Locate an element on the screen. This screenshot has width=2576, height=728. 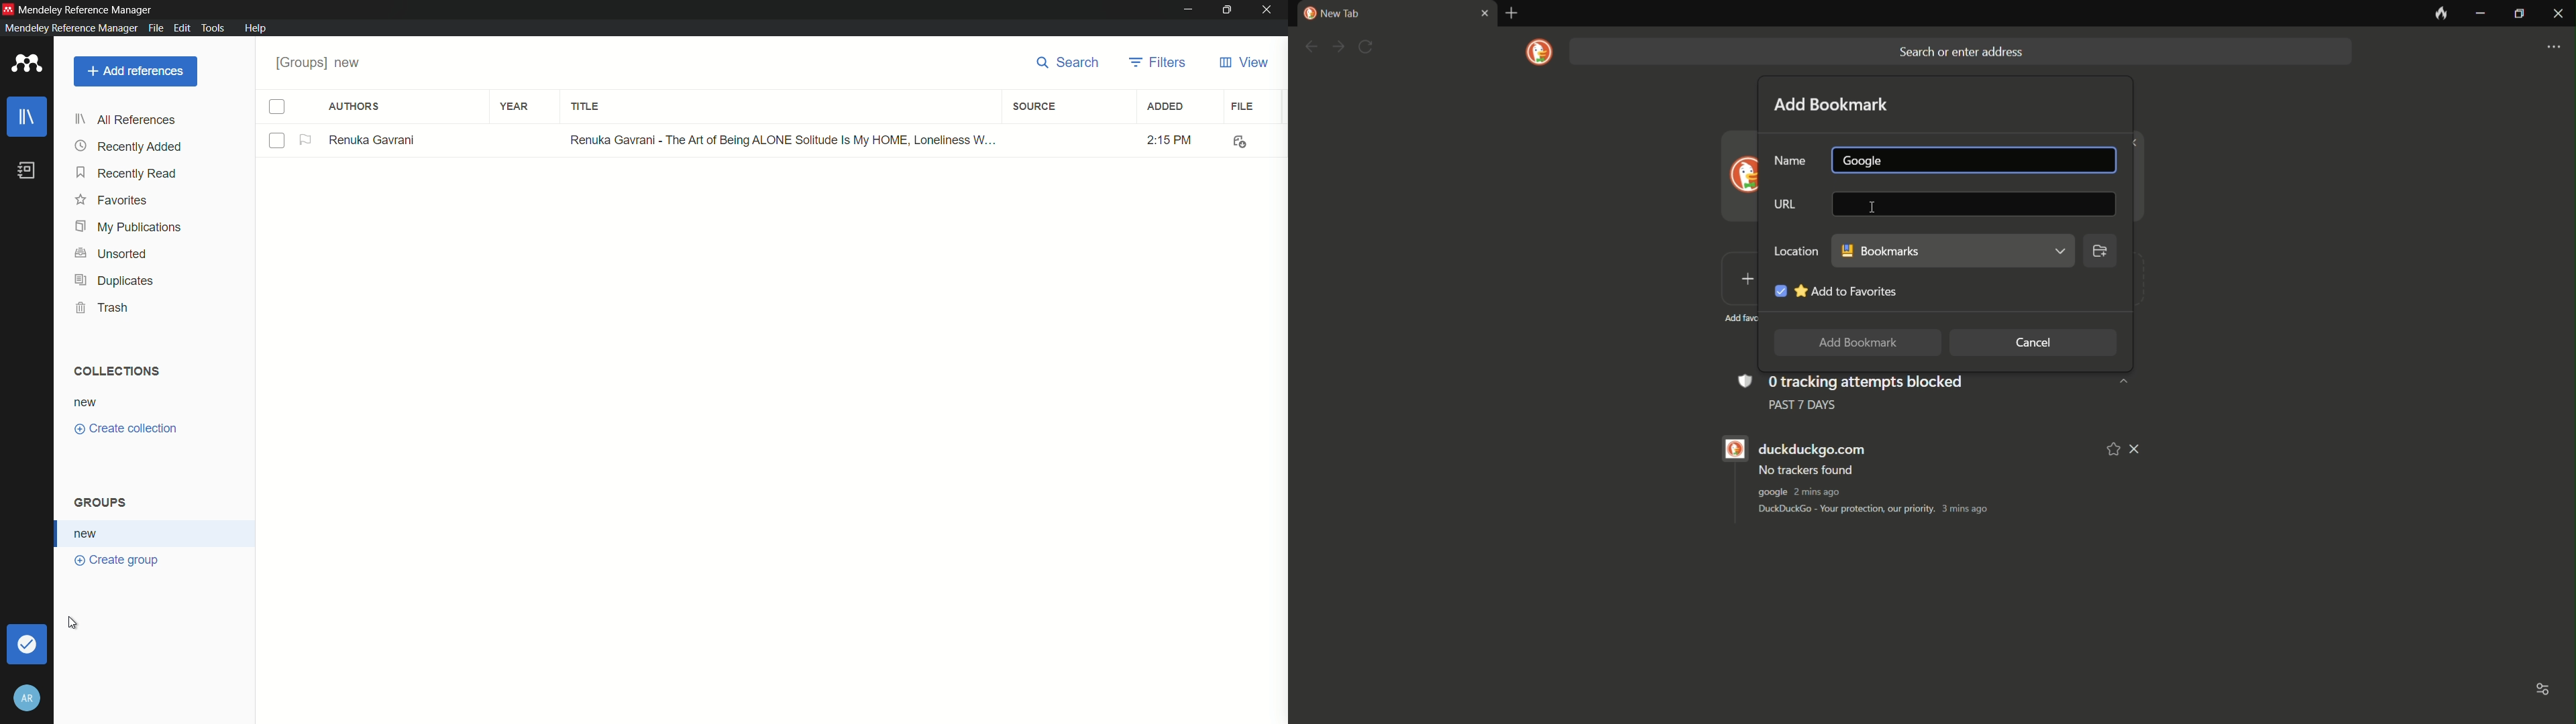
recently added is located at coordinates (129, 147).